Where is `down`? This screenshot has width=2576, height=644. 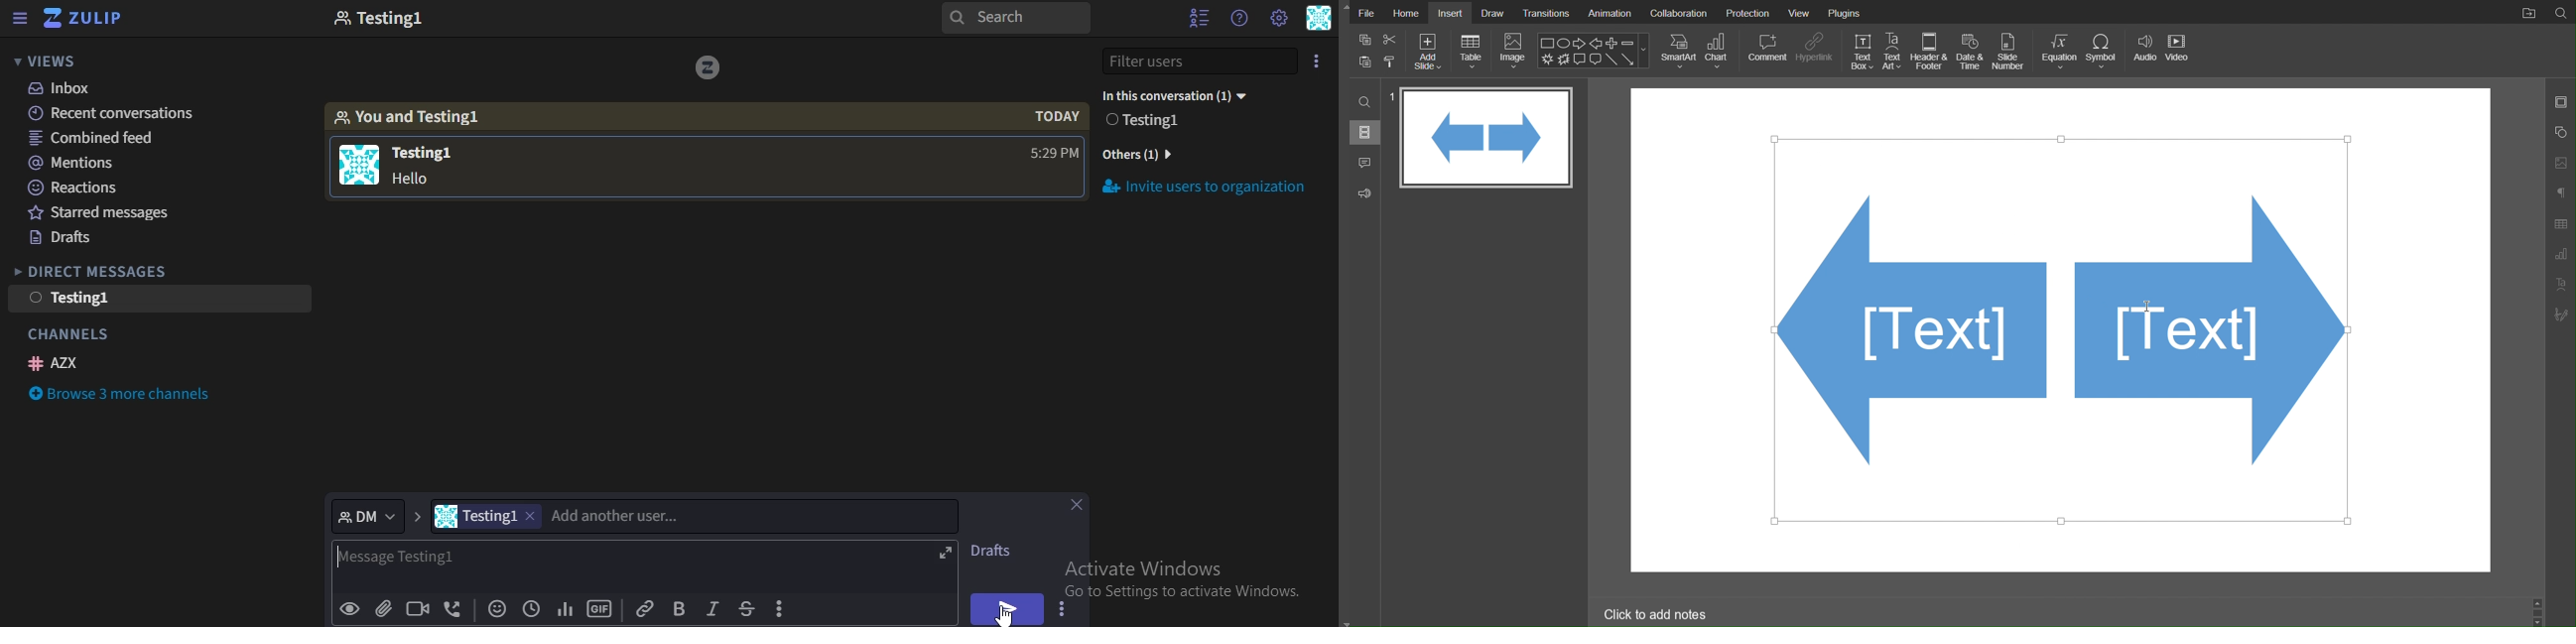 down is located at coordinates (2539, 621).